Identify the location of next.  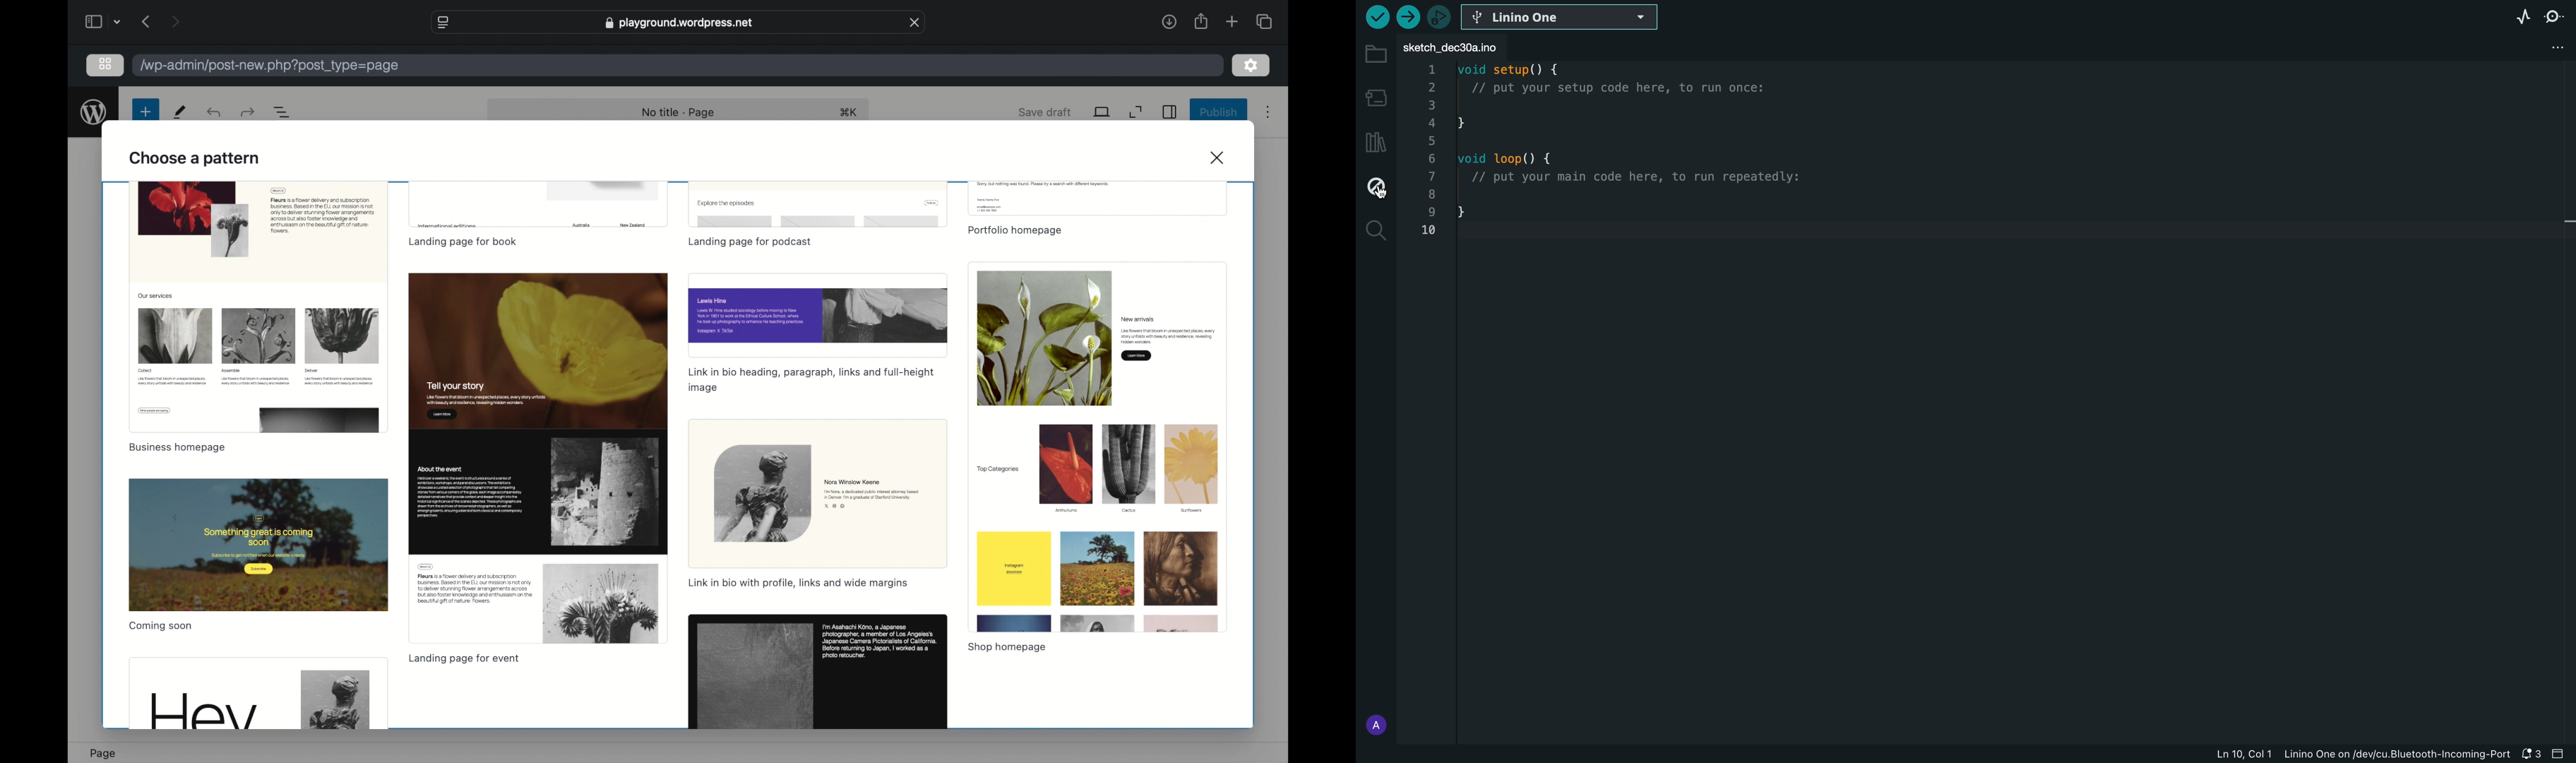
(175, 21).